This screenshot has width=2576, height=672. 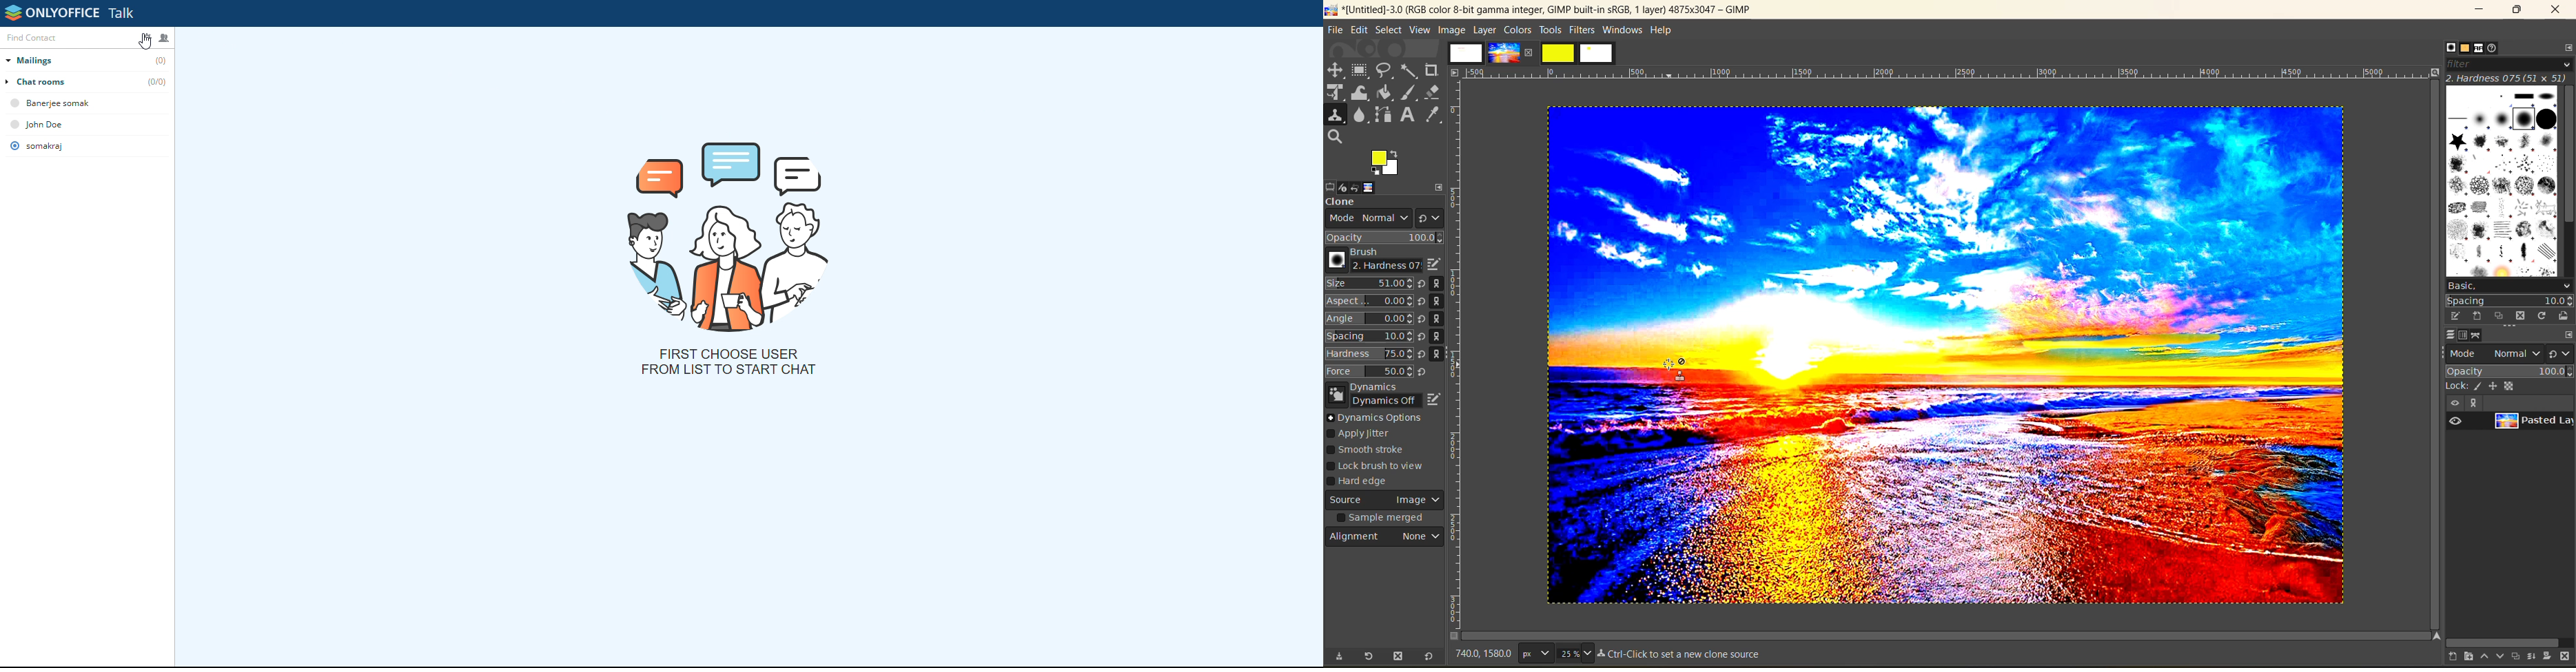 What do you see at coordinates (1435, 397) in the screenshot?
I see `edit` at bounding box center [1435, 397].